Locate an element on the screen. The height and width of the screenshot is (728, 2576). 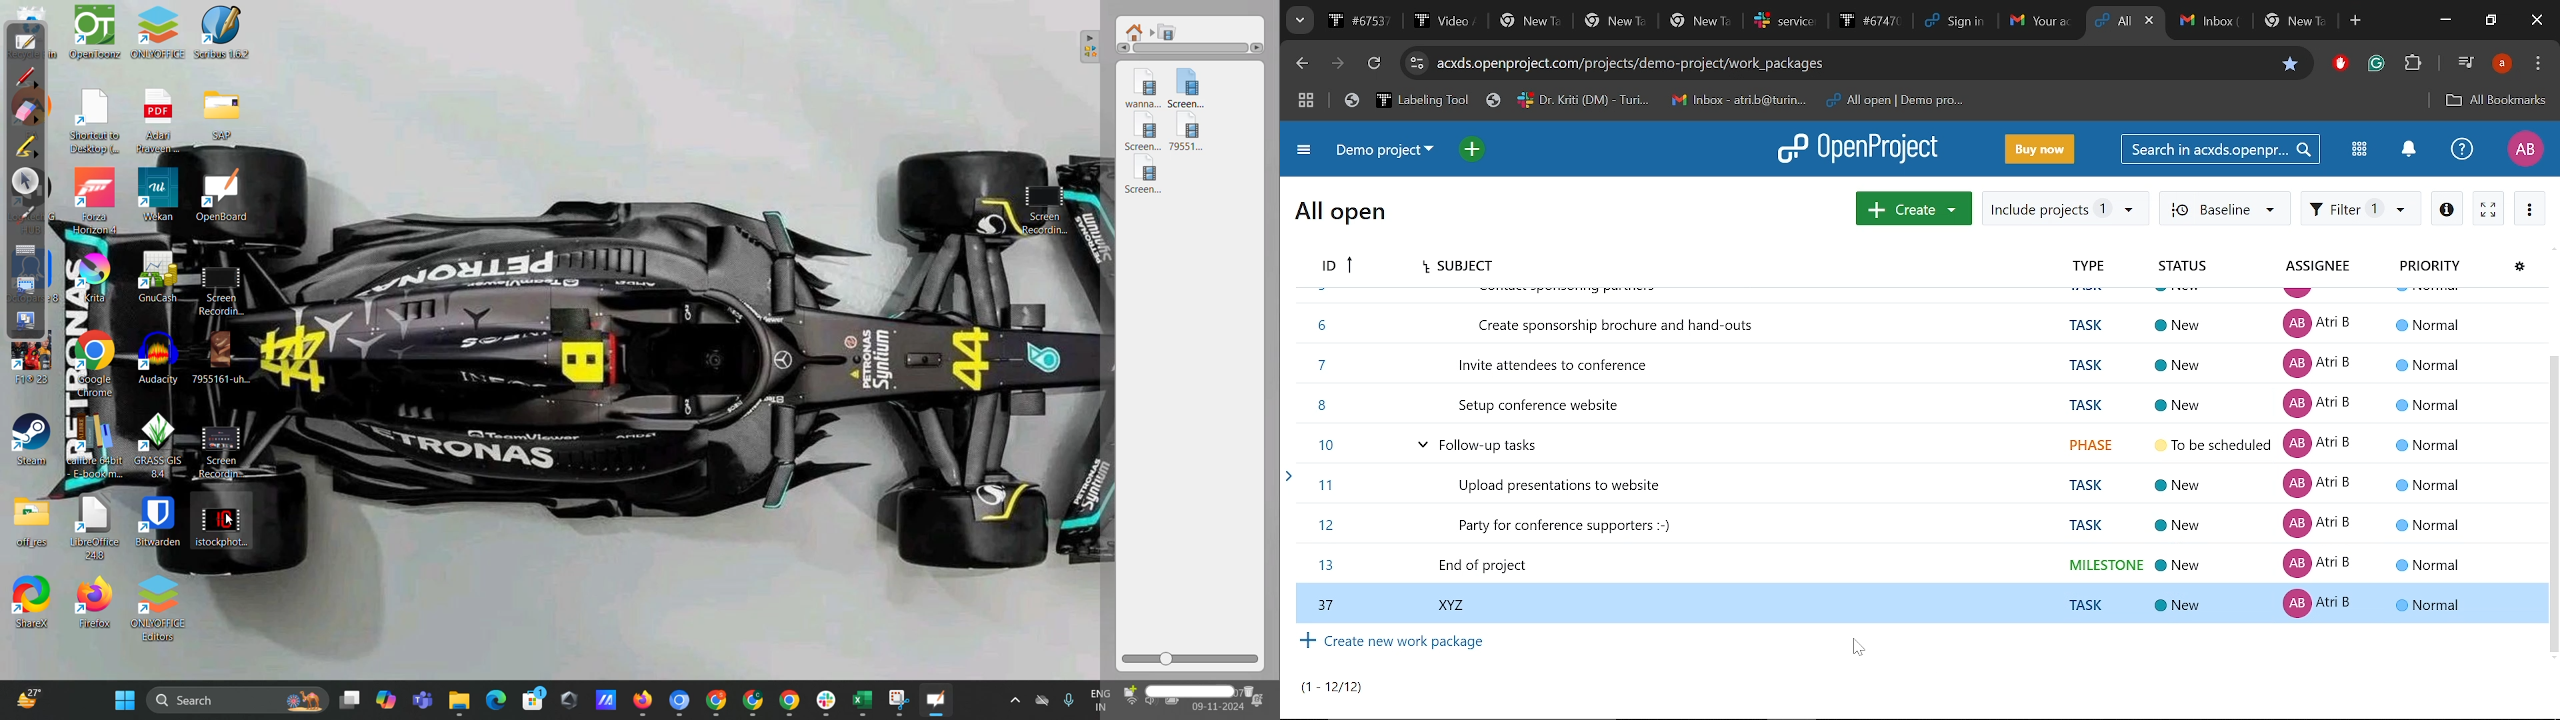
Close is located at coordinates (2538, 20).